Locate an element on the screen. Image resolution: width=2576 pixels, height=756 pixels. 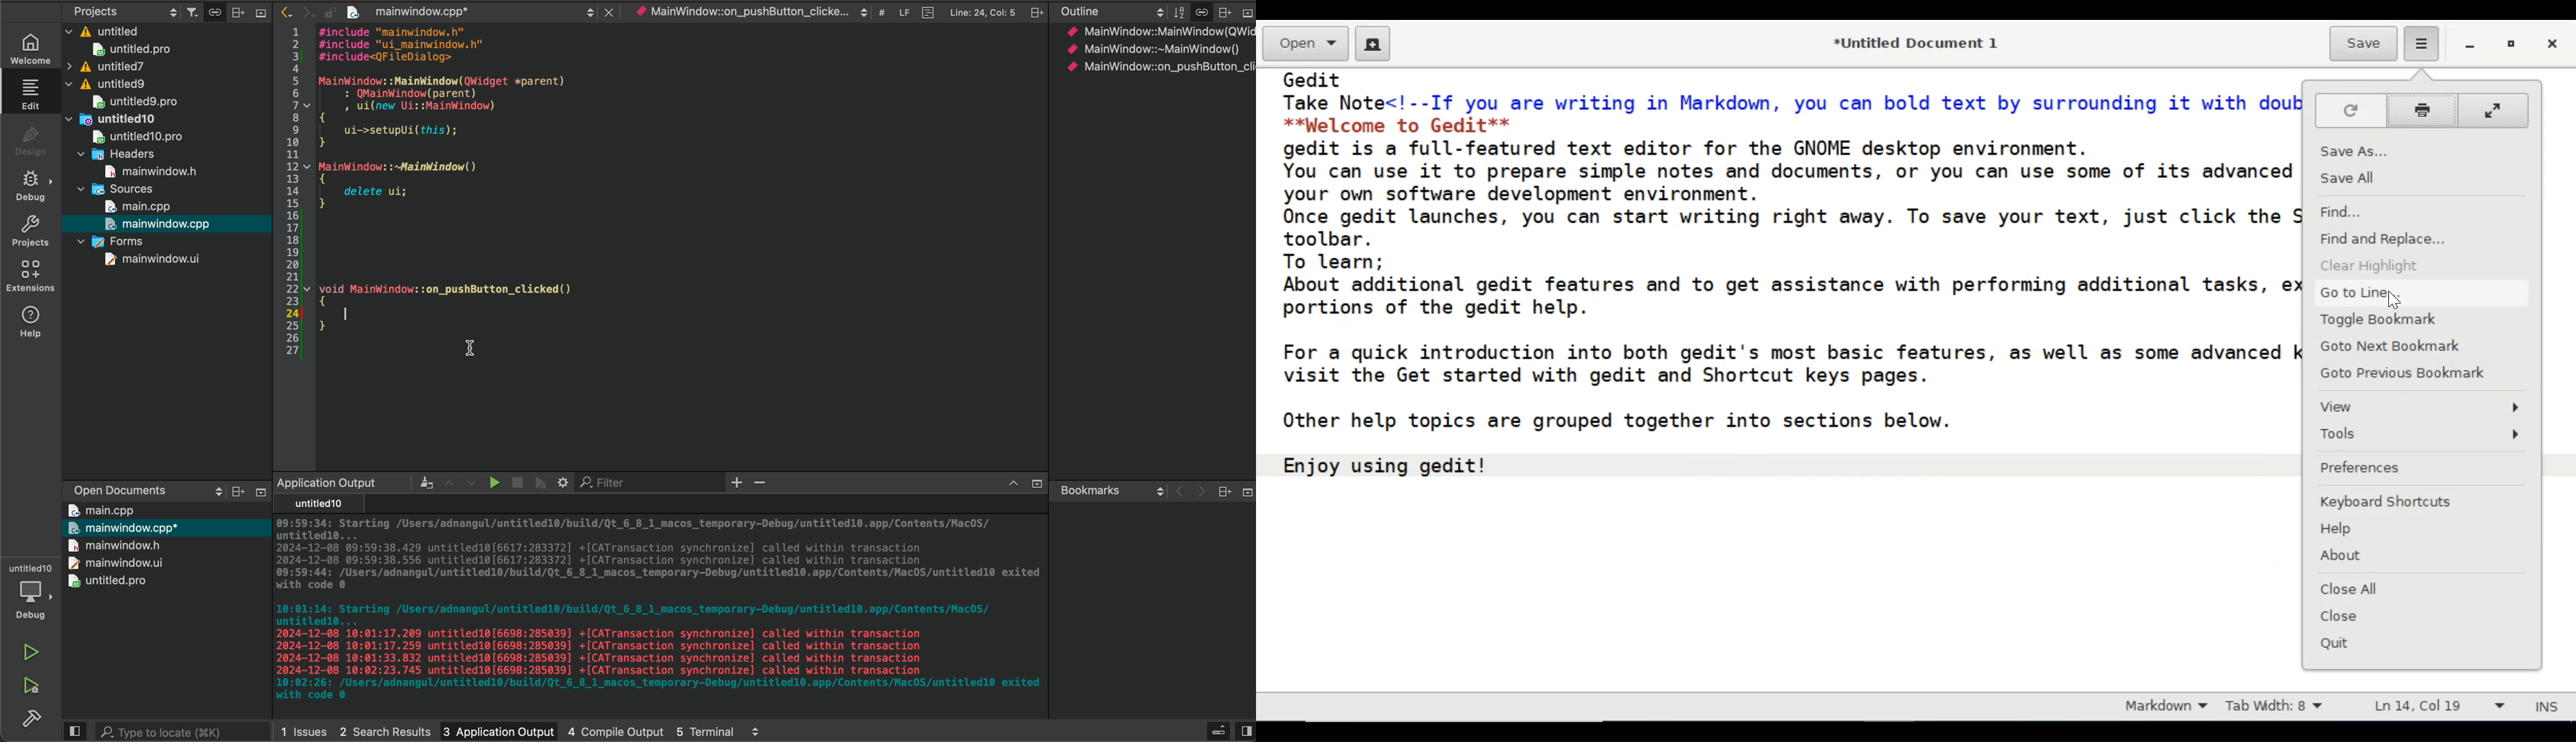
Once gedit launches, you can start writing right away. To save your text, just click the Save icon in the gedit toolbar. is located at coordinates (1795, 228).